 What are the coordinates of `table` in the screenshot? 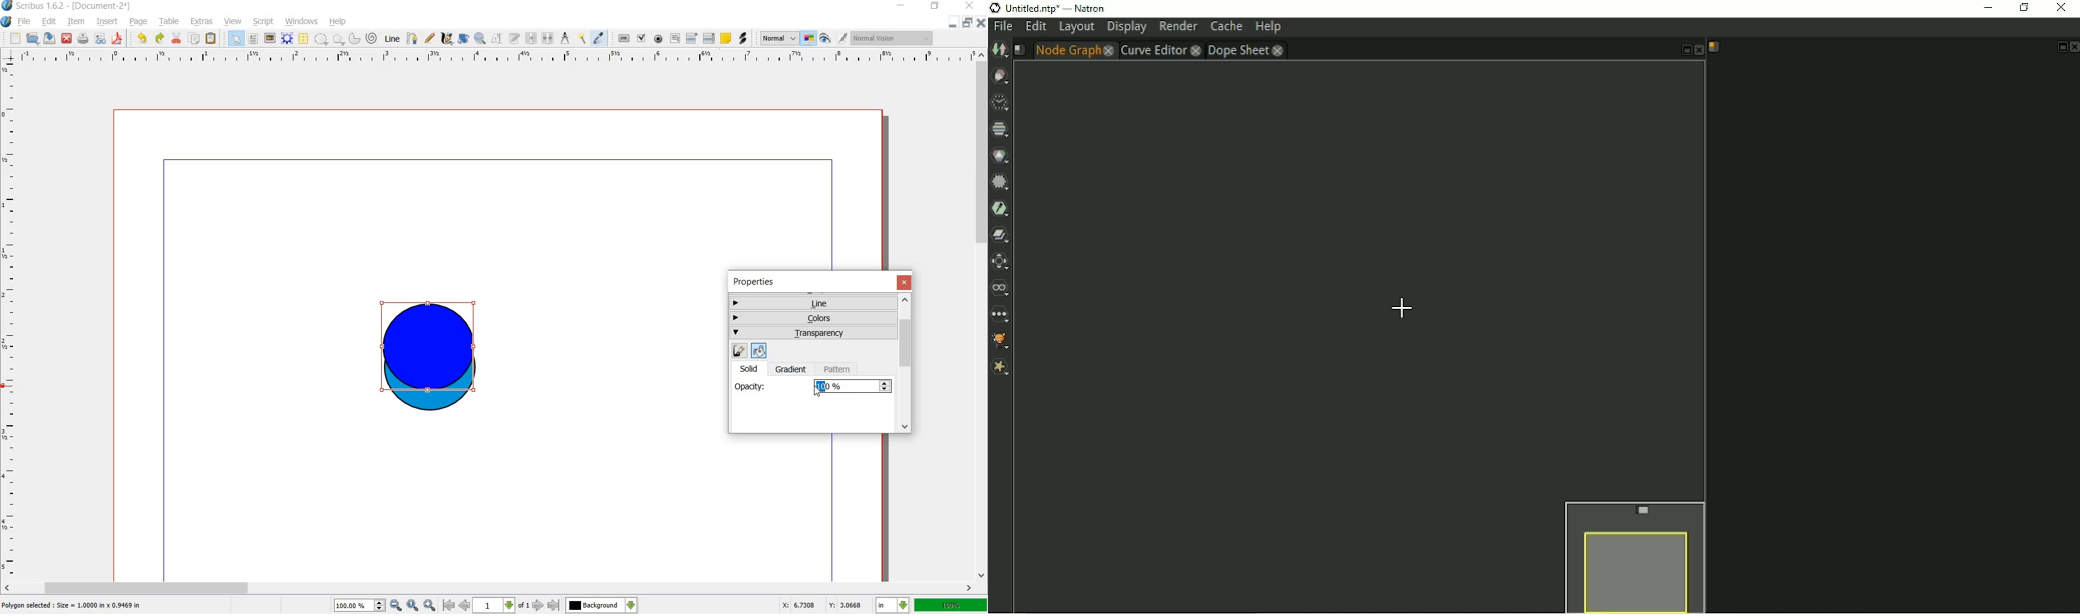 It's located at (303, 39).